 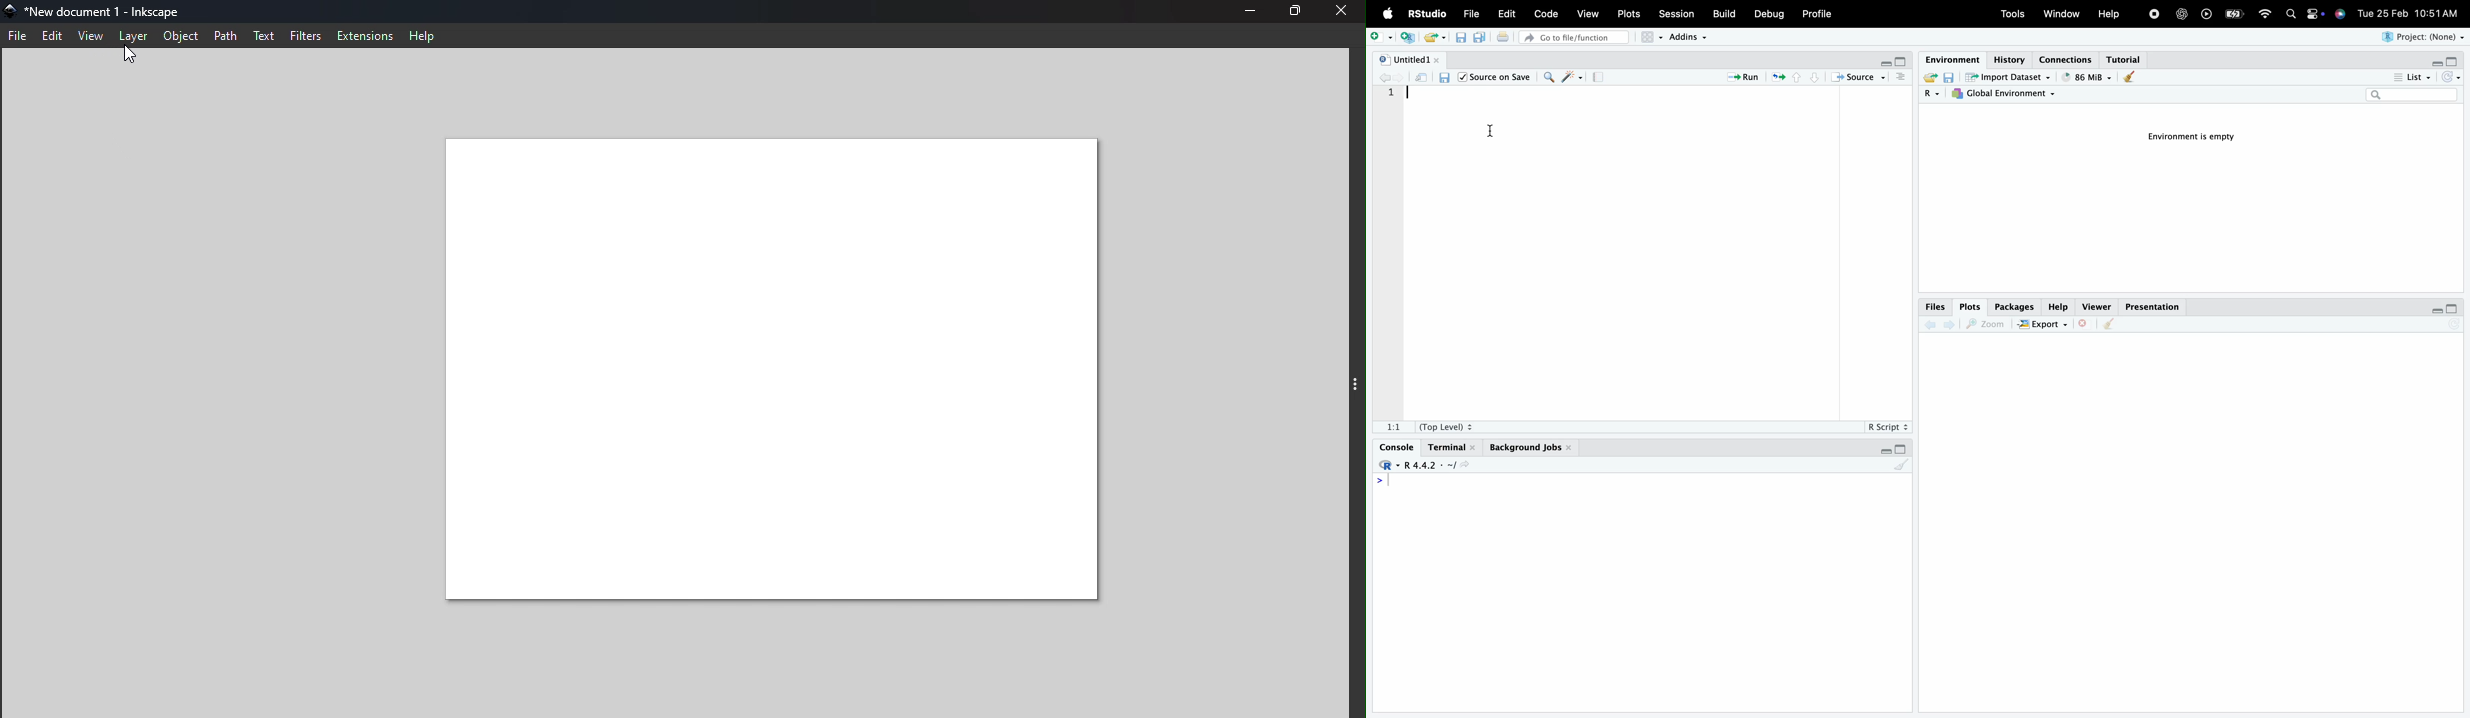 I want to click on maximise, so click(x=1904, y=448).